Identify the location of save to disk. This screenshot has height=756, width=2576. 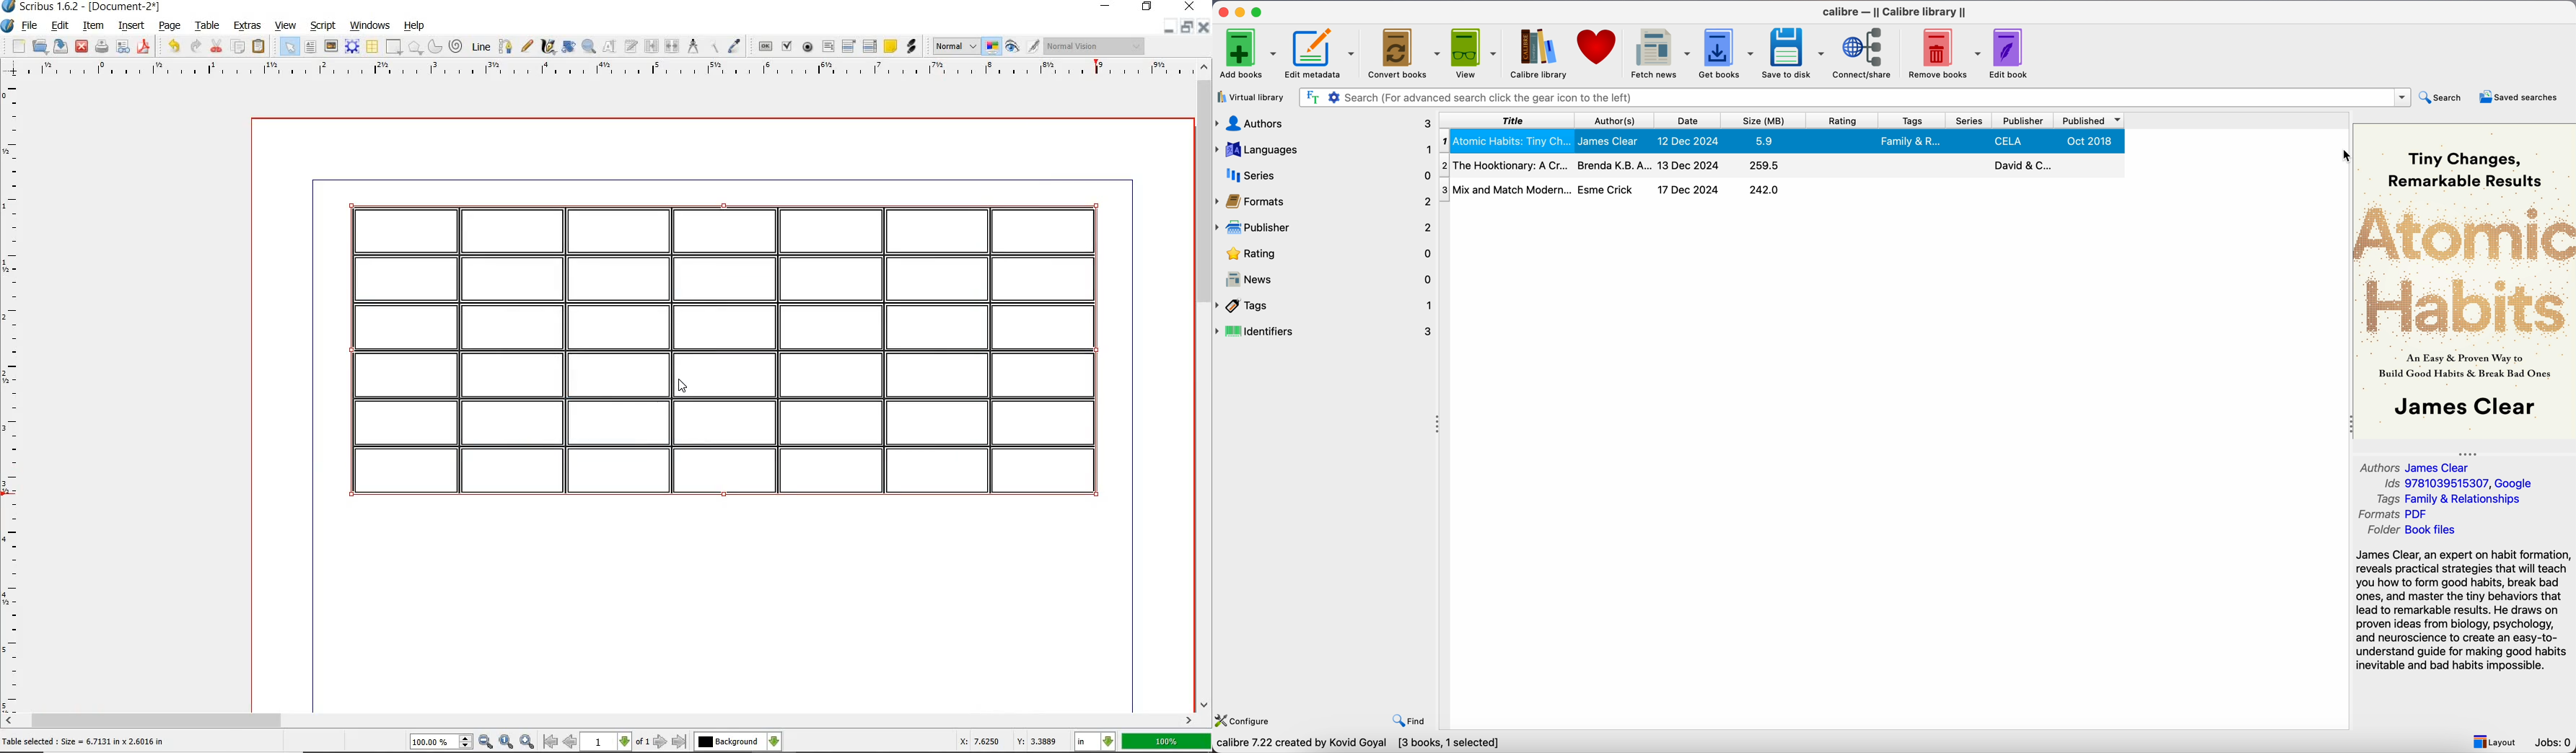
(1793, 53).